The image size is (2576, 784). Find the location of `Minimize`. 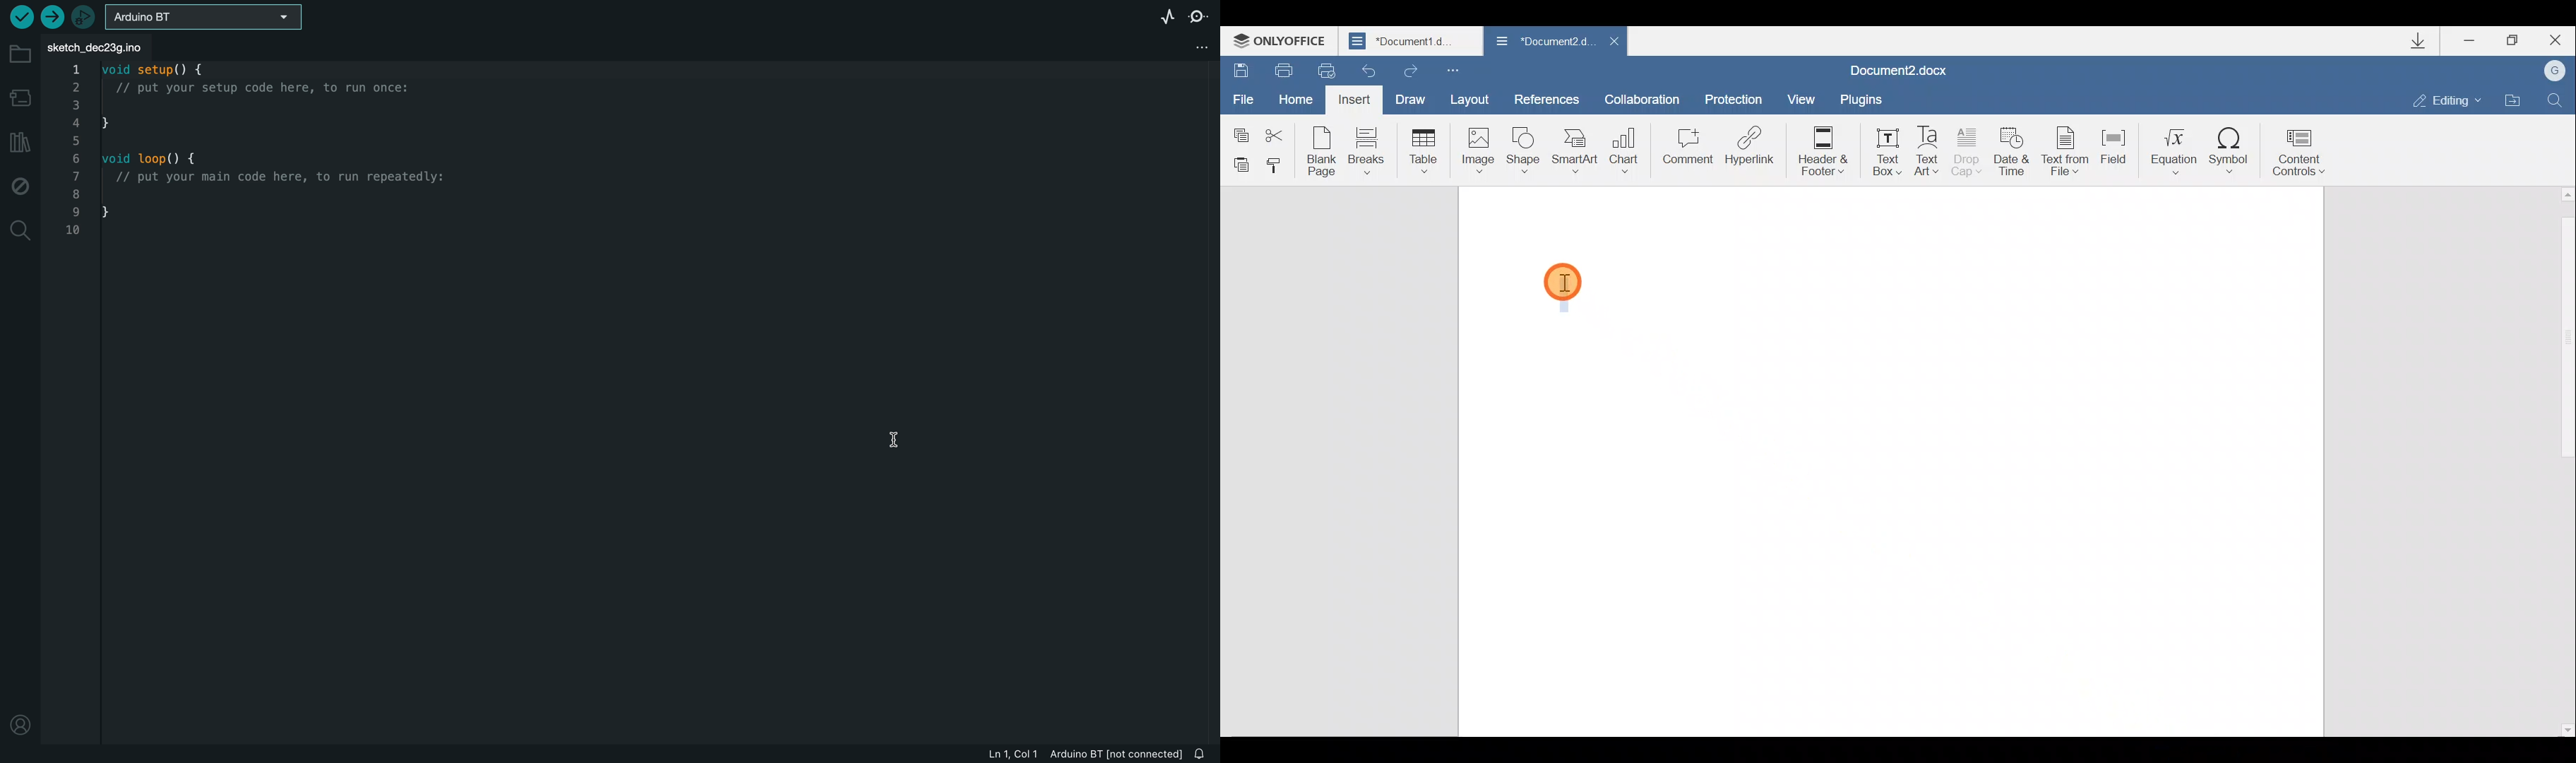

Minimize is located at coordinates (2470, 42).